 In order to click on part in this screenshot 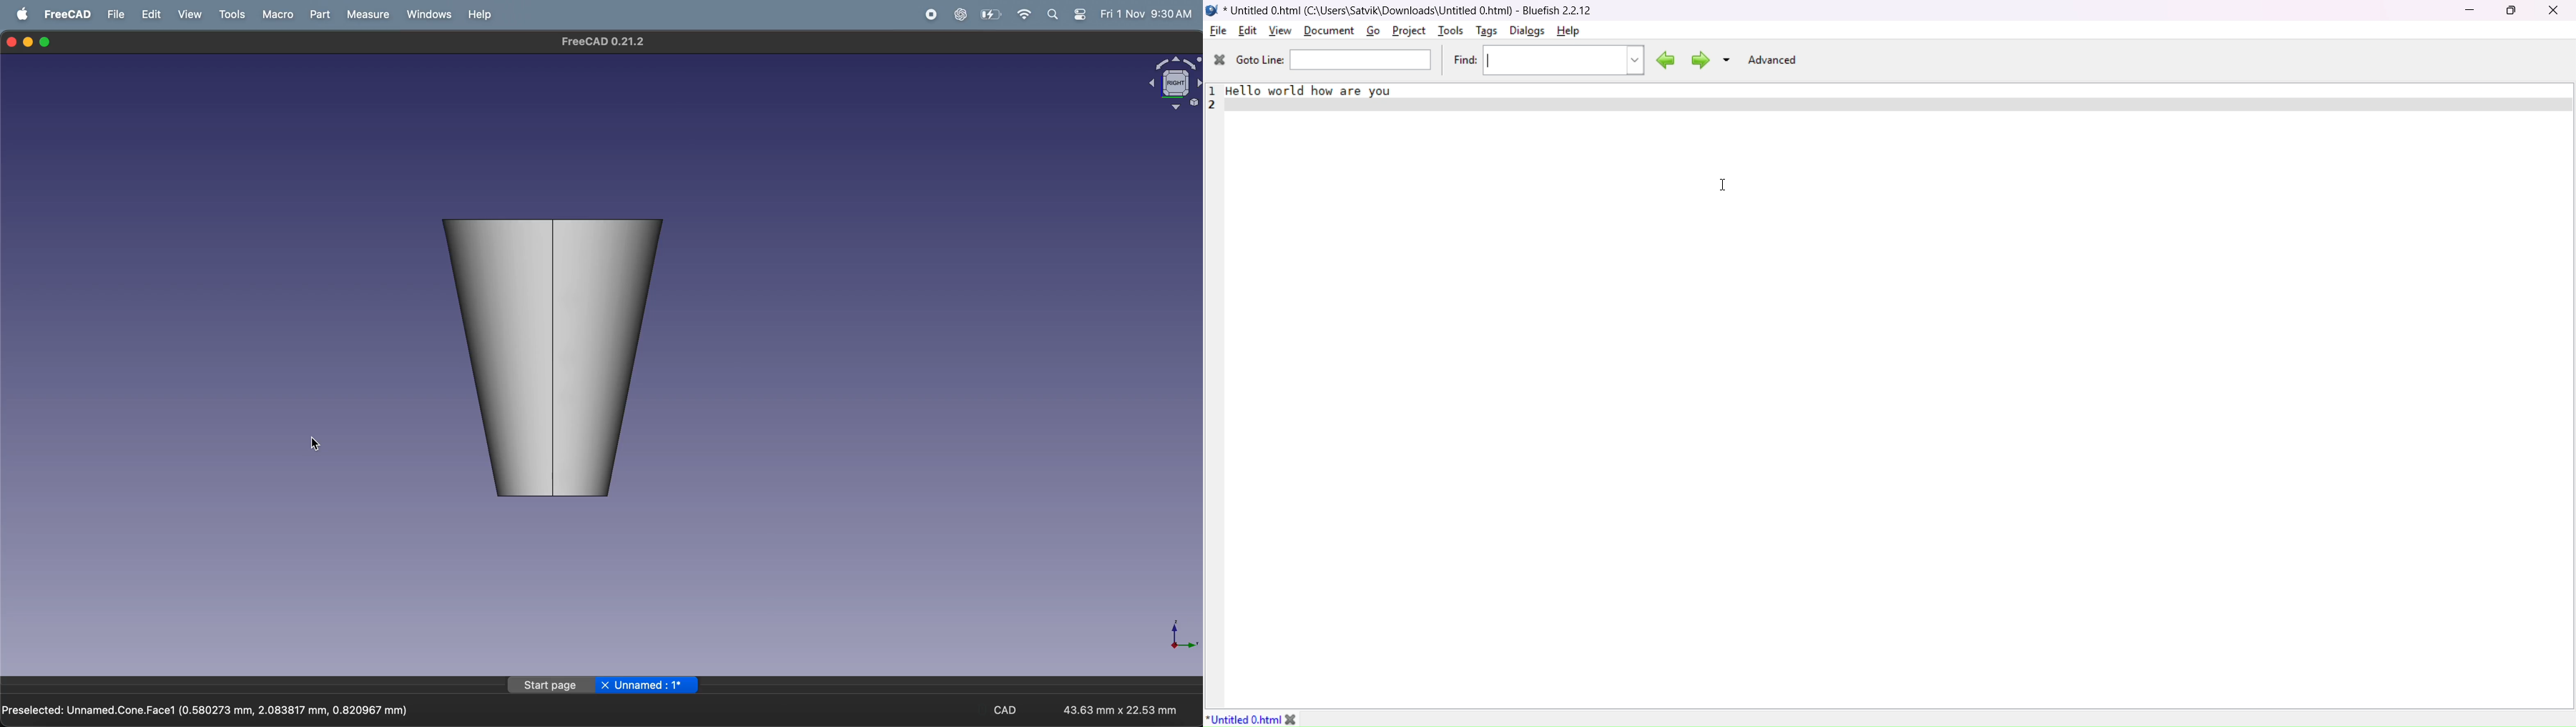, I will do `click(316, 14)`.